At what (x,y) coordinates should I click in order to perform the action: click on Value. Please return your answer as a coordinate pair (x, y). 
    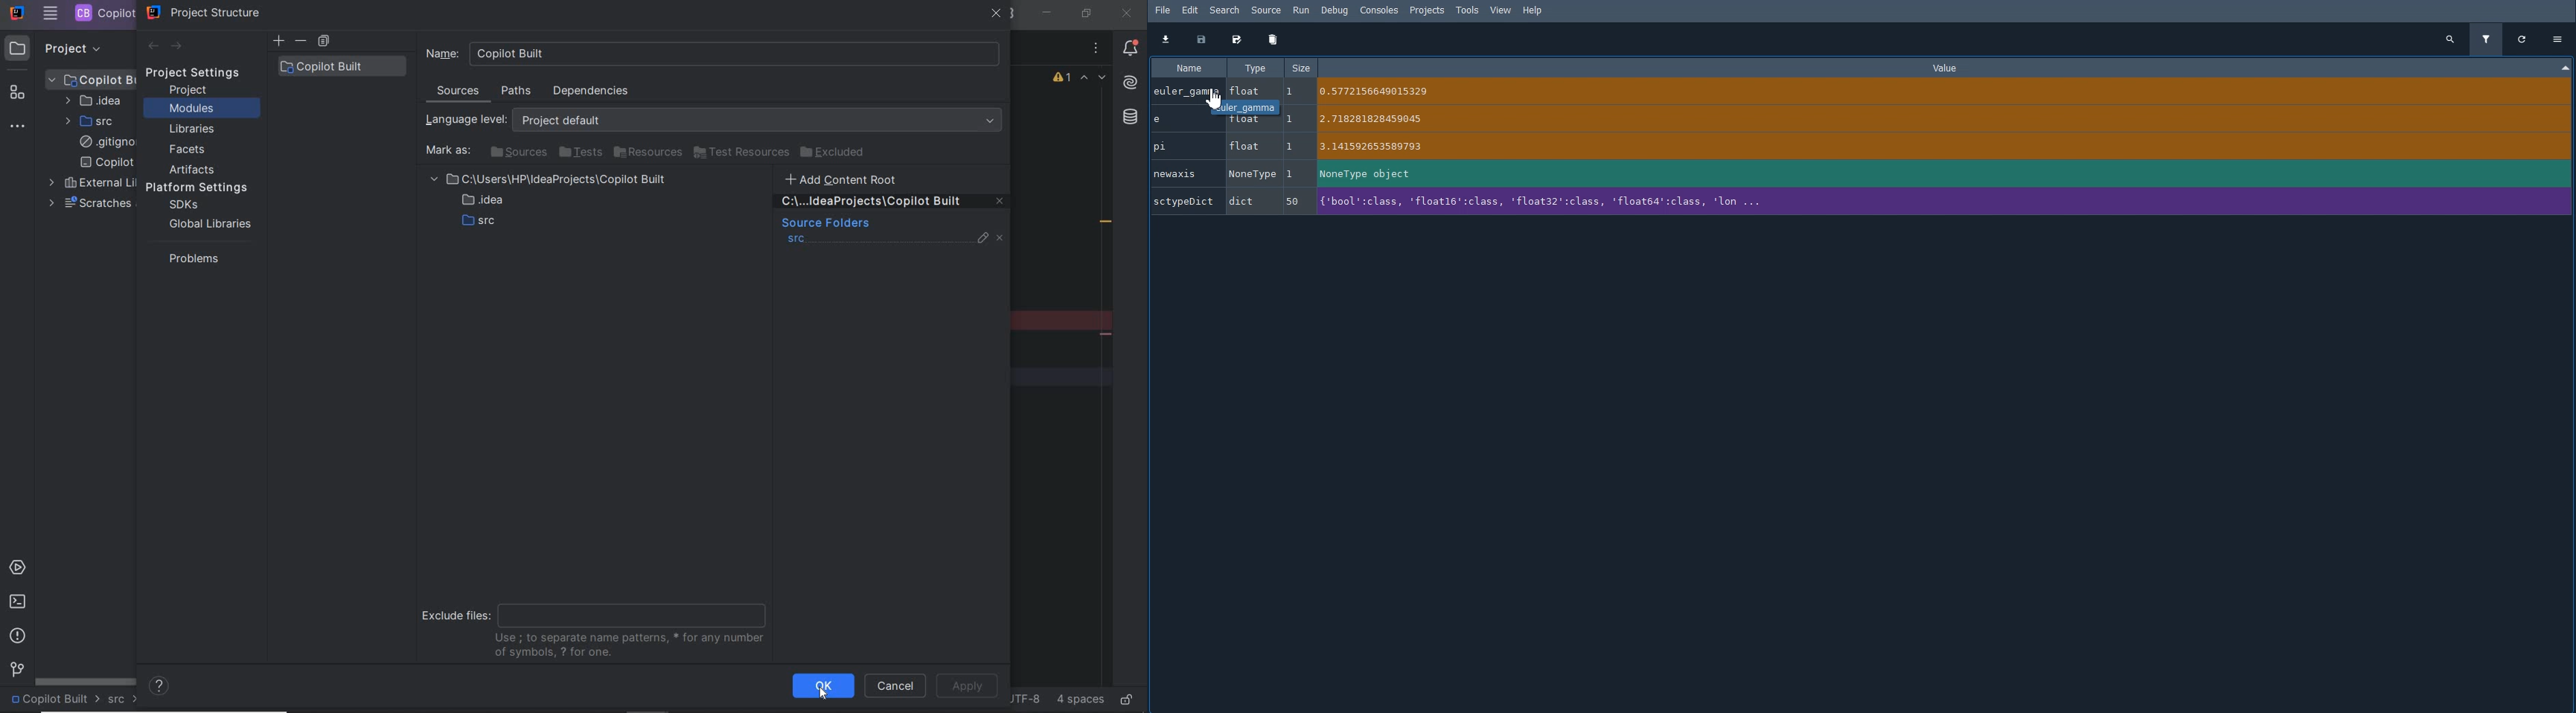
    Looking at the image, I should click on (1948, 67).